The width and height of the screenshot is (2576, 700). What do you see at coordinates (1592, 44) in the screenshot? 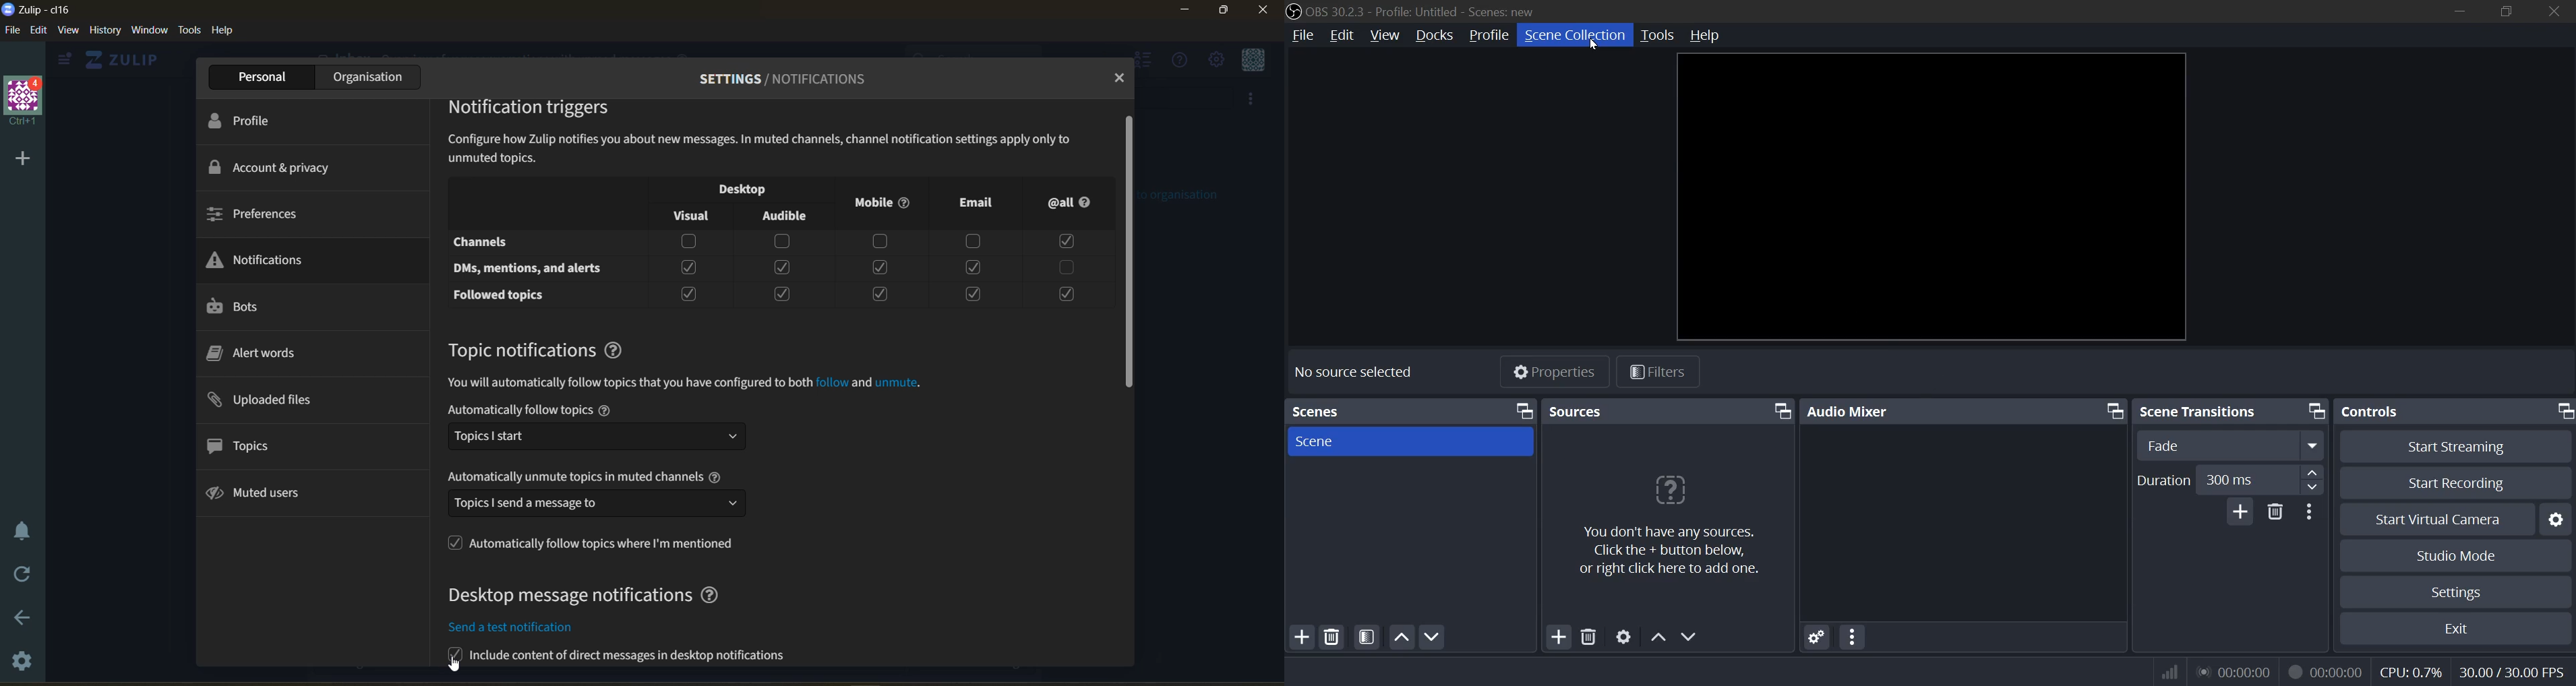
I see `Cursor` at bounding box center [1592, 44].